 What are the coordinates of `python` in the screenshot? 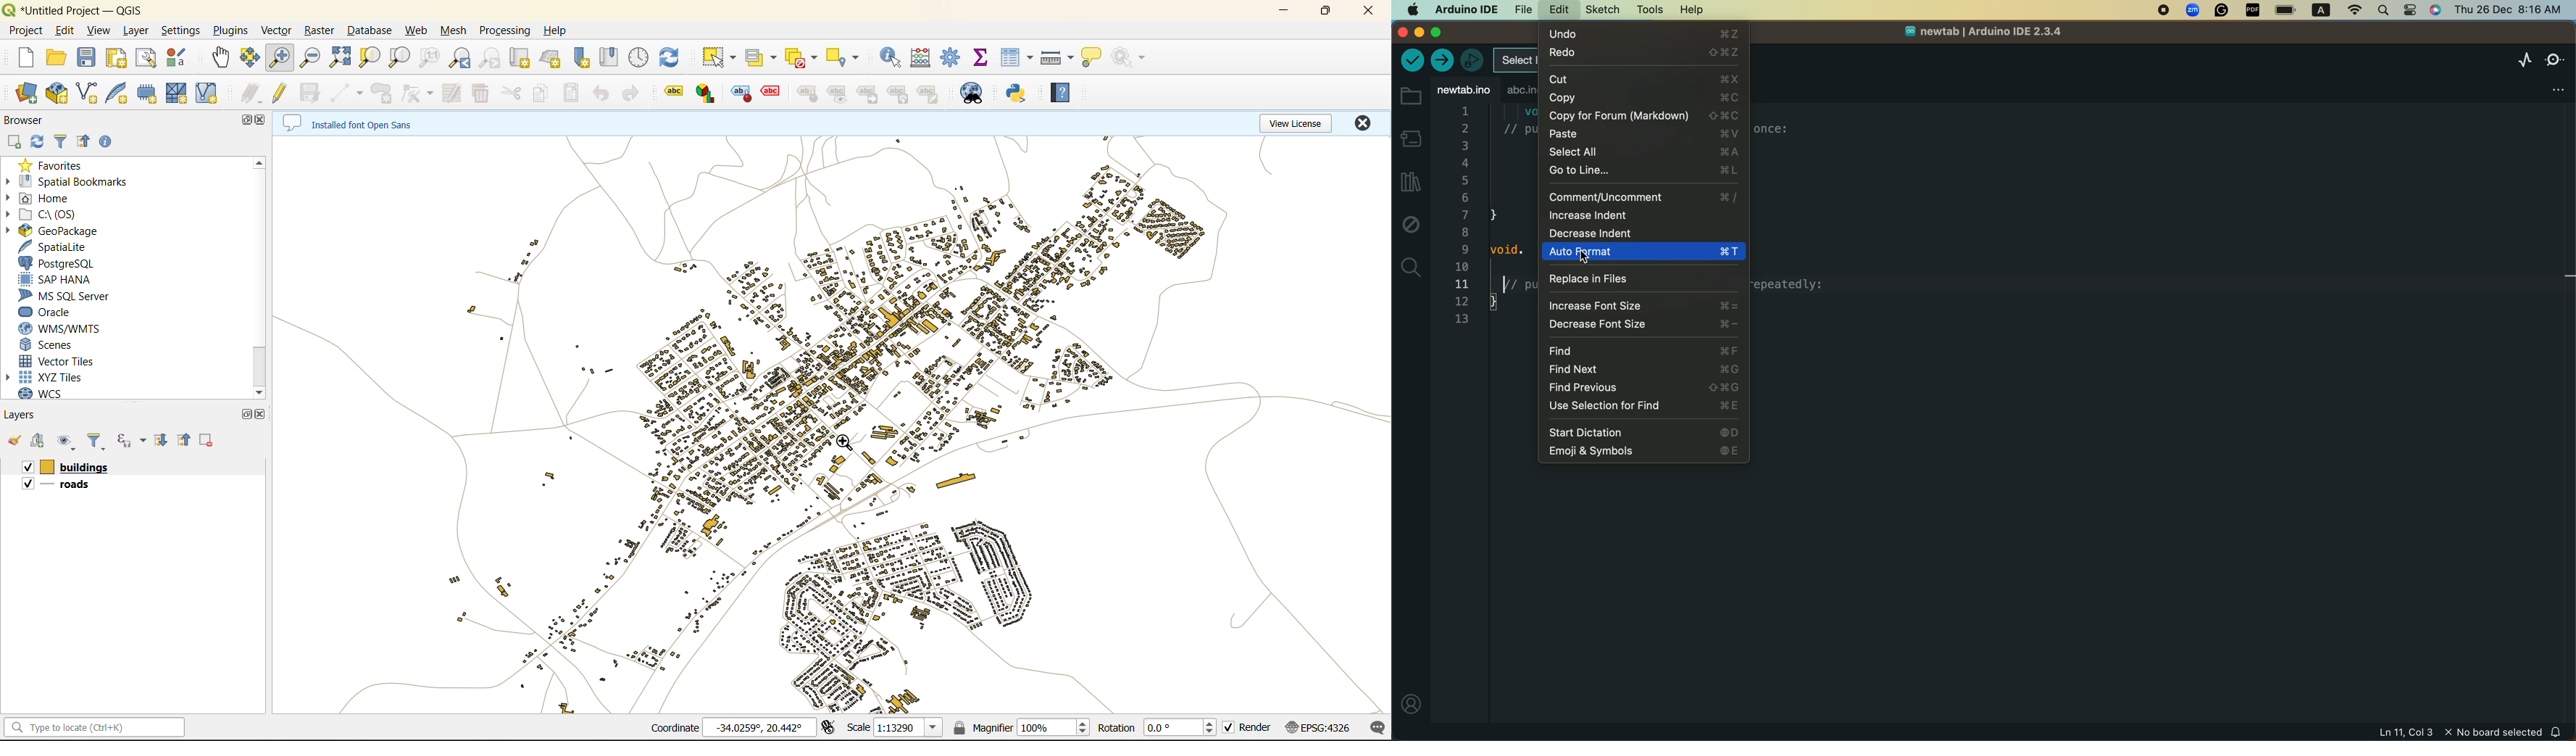 It's located at (1020, 94).